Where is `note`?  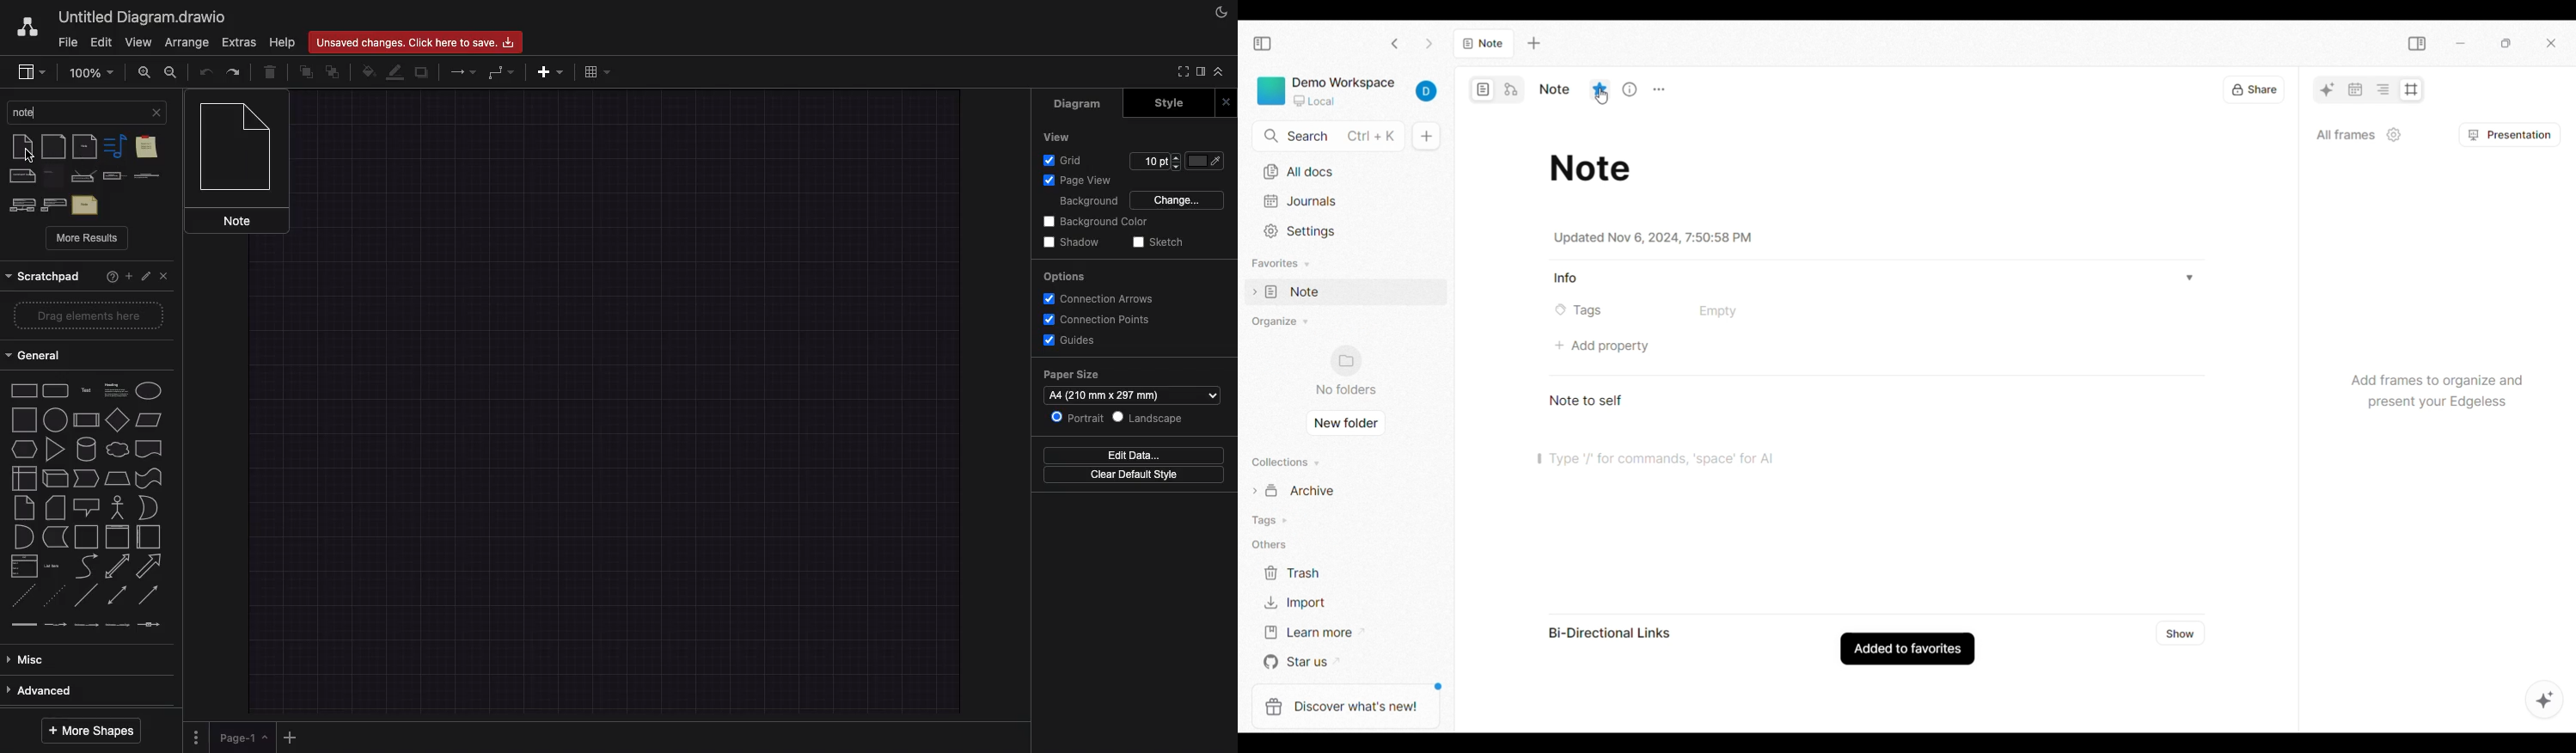 note is located at coordinates (113, 146).